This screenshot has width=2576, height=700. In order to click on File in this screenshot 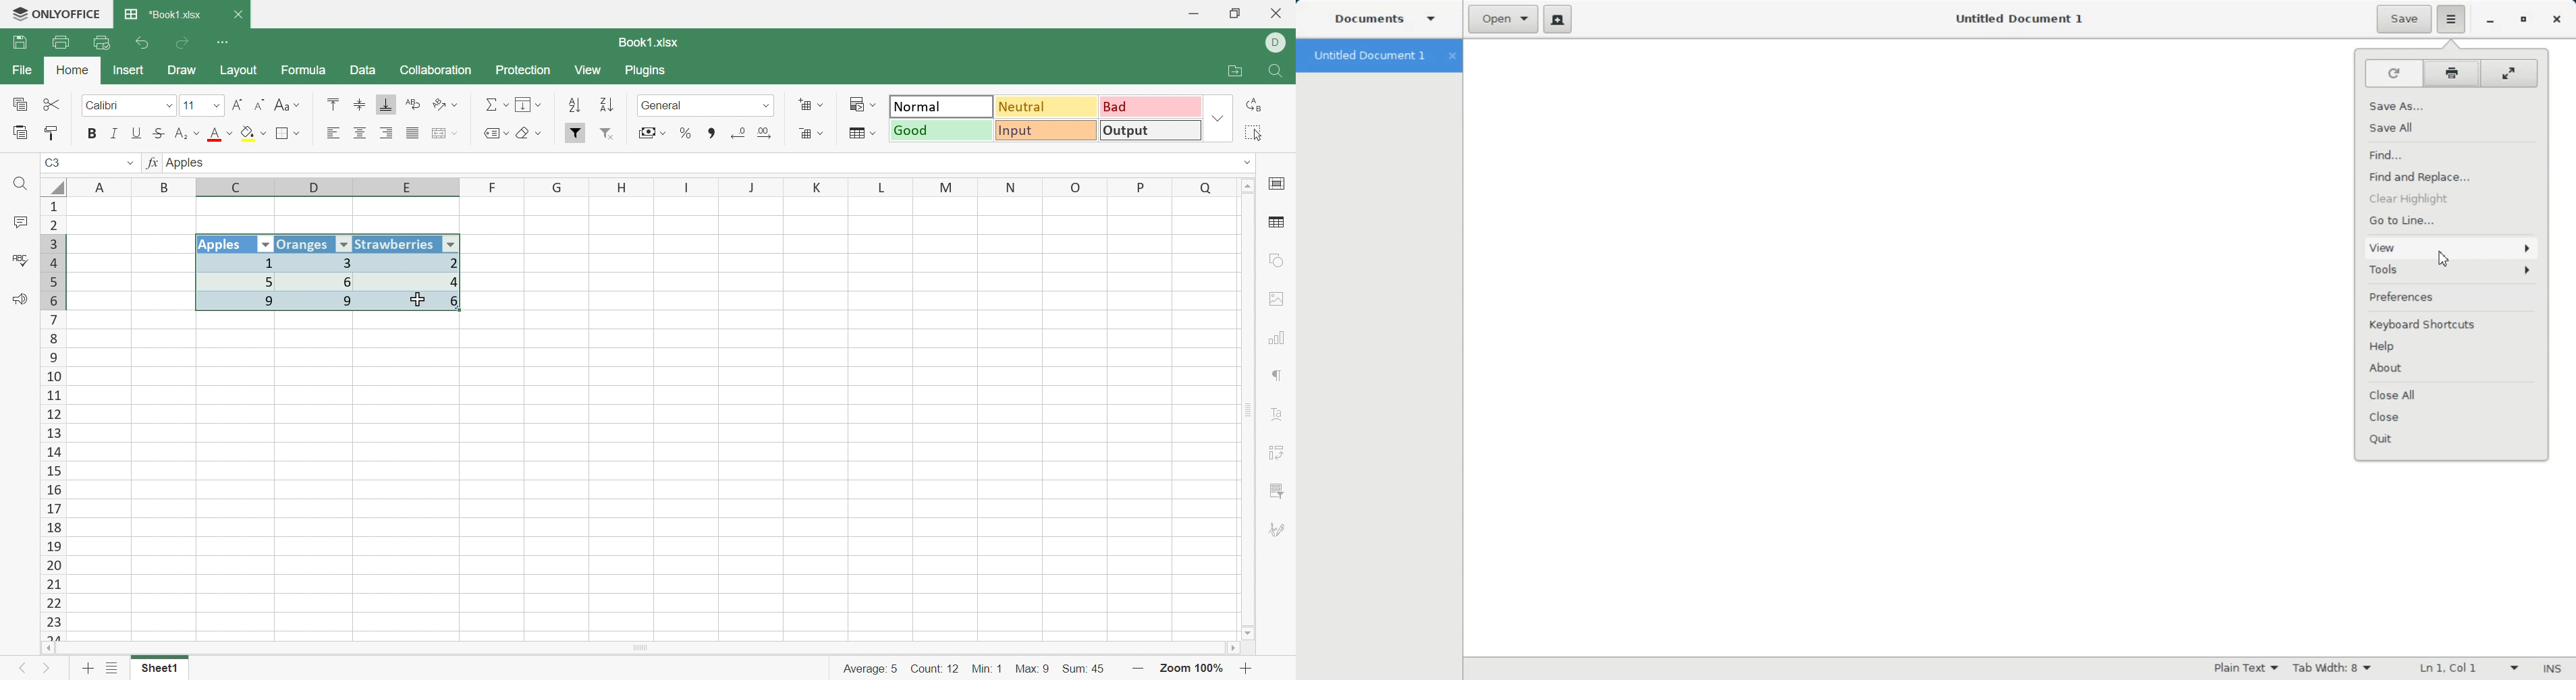, I will do `click(19, 71)`.